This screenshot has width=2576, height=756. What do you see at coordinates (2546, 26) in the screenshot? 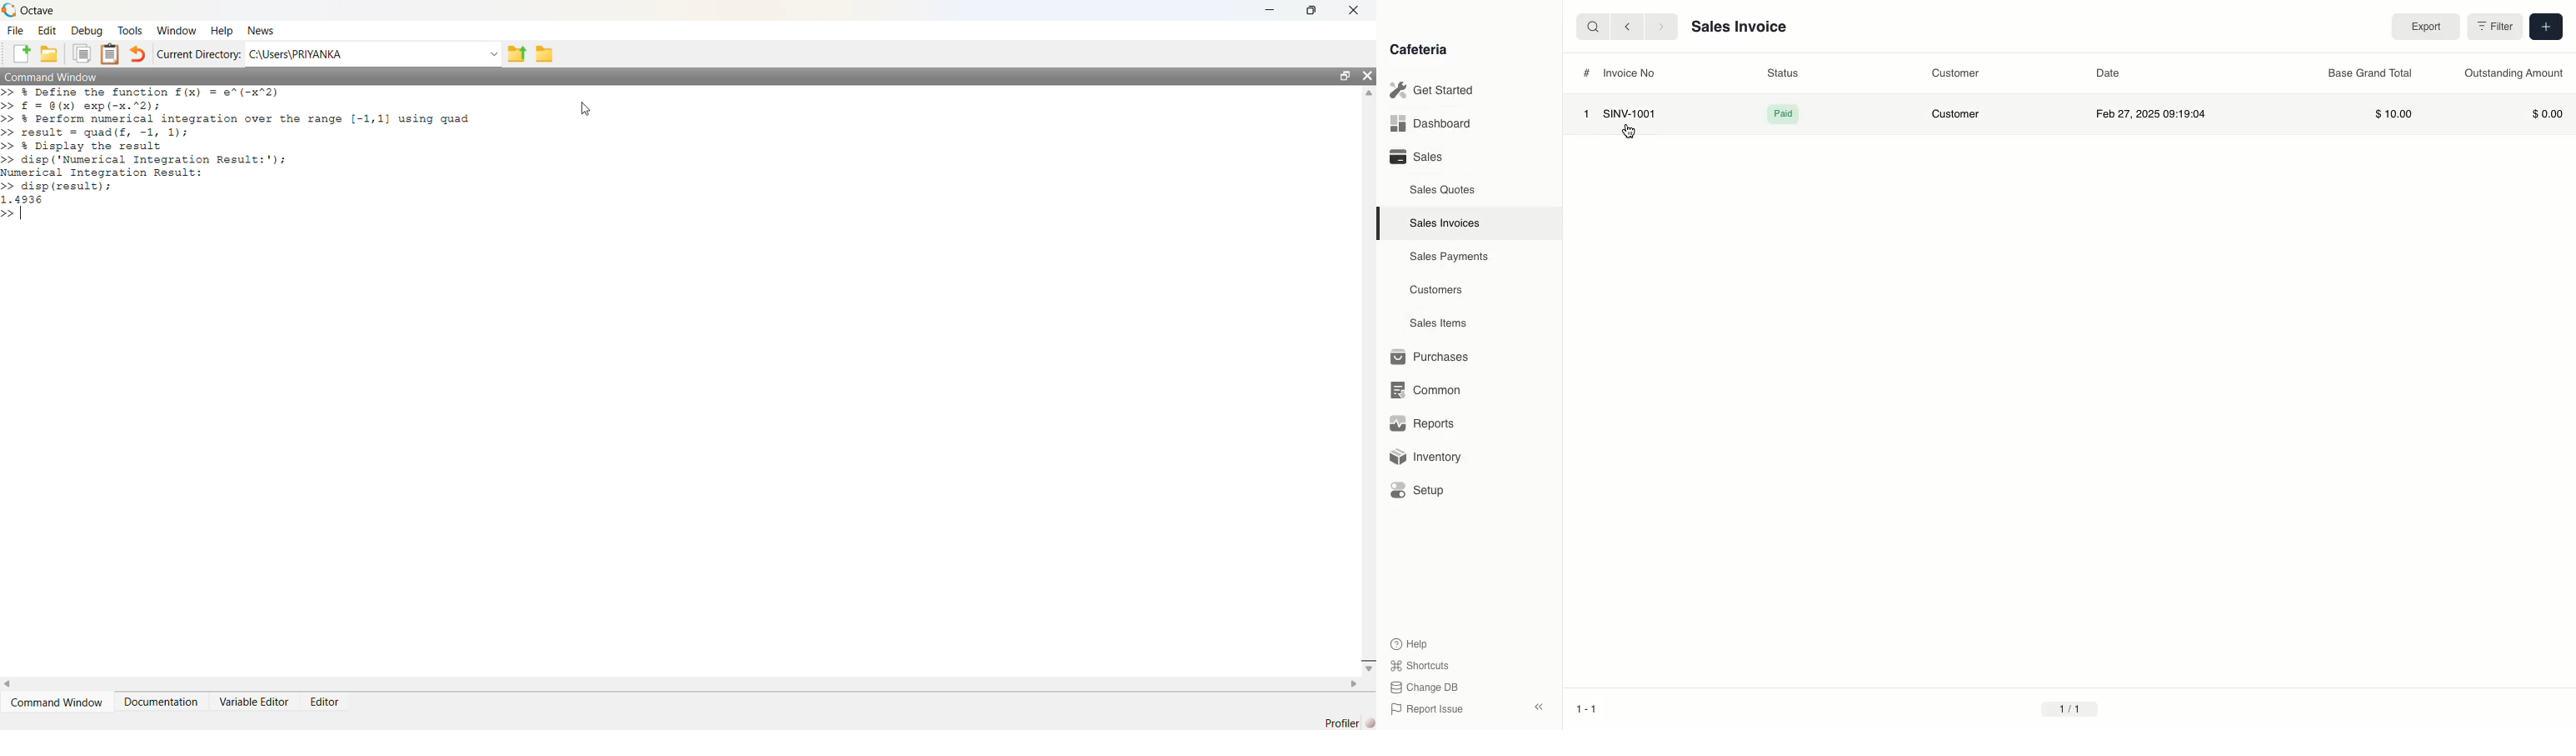
I see `Add` at bounding box center [2546, 26].